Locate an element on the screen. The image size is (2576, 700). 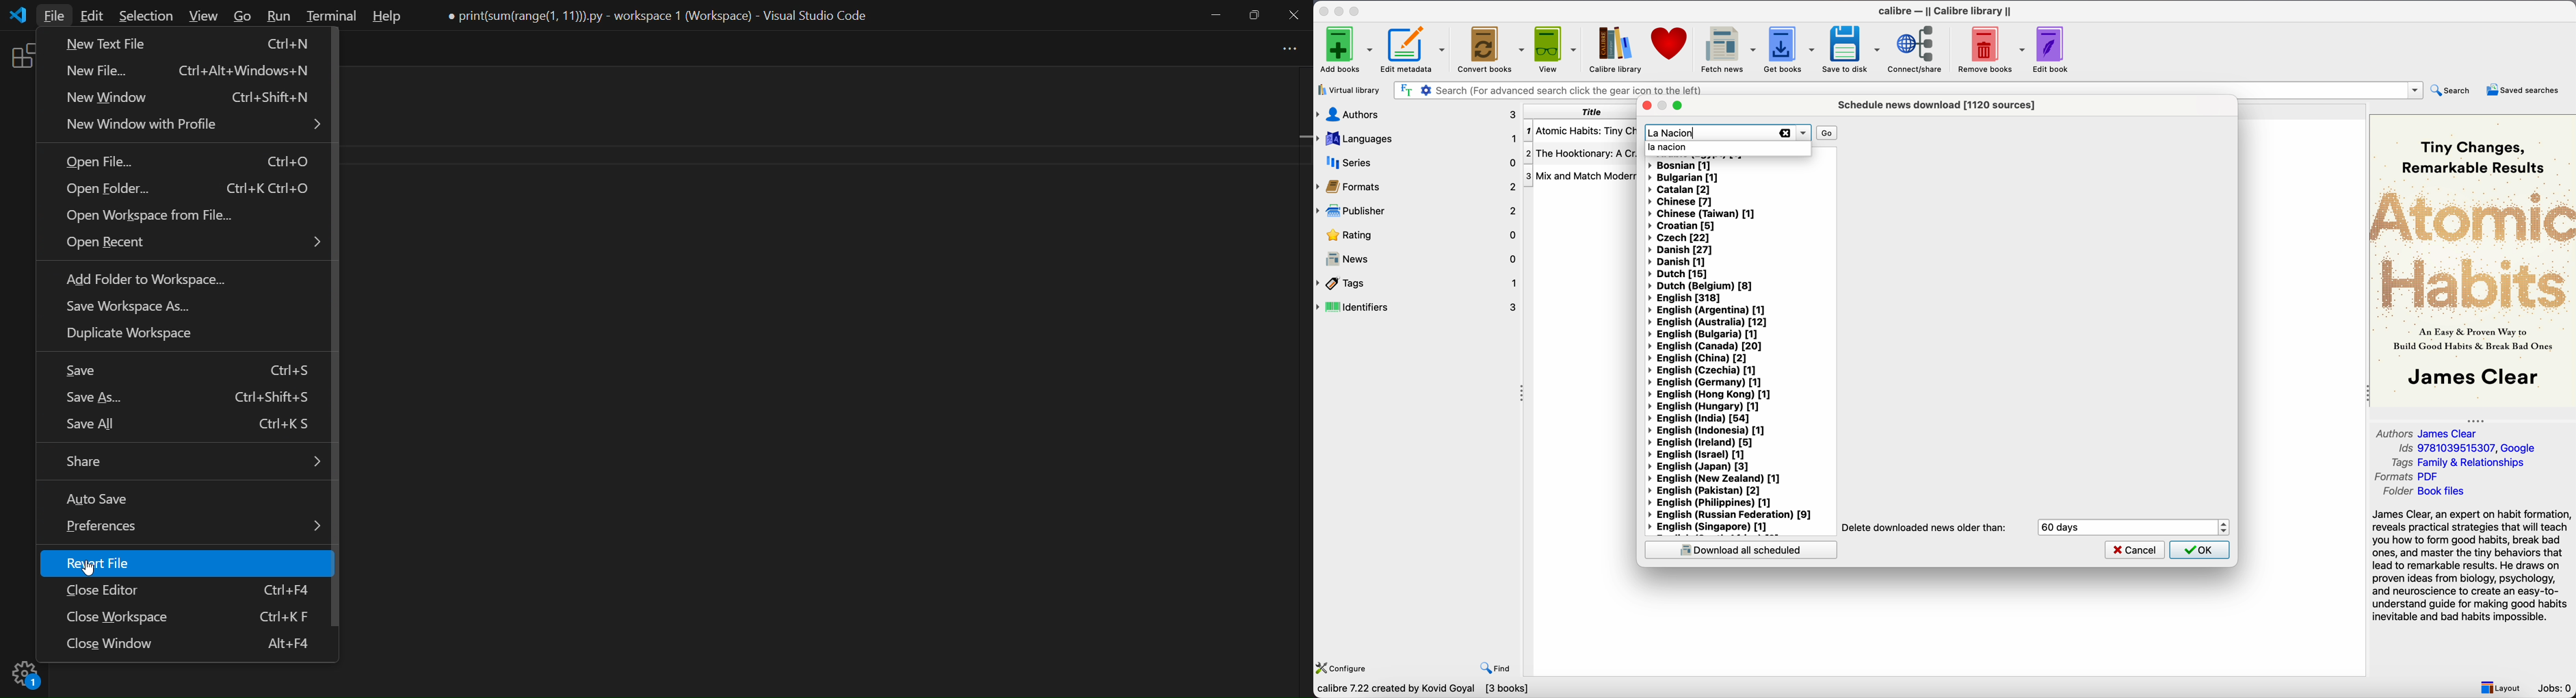
cancel is located at coordinates (2135, 549).